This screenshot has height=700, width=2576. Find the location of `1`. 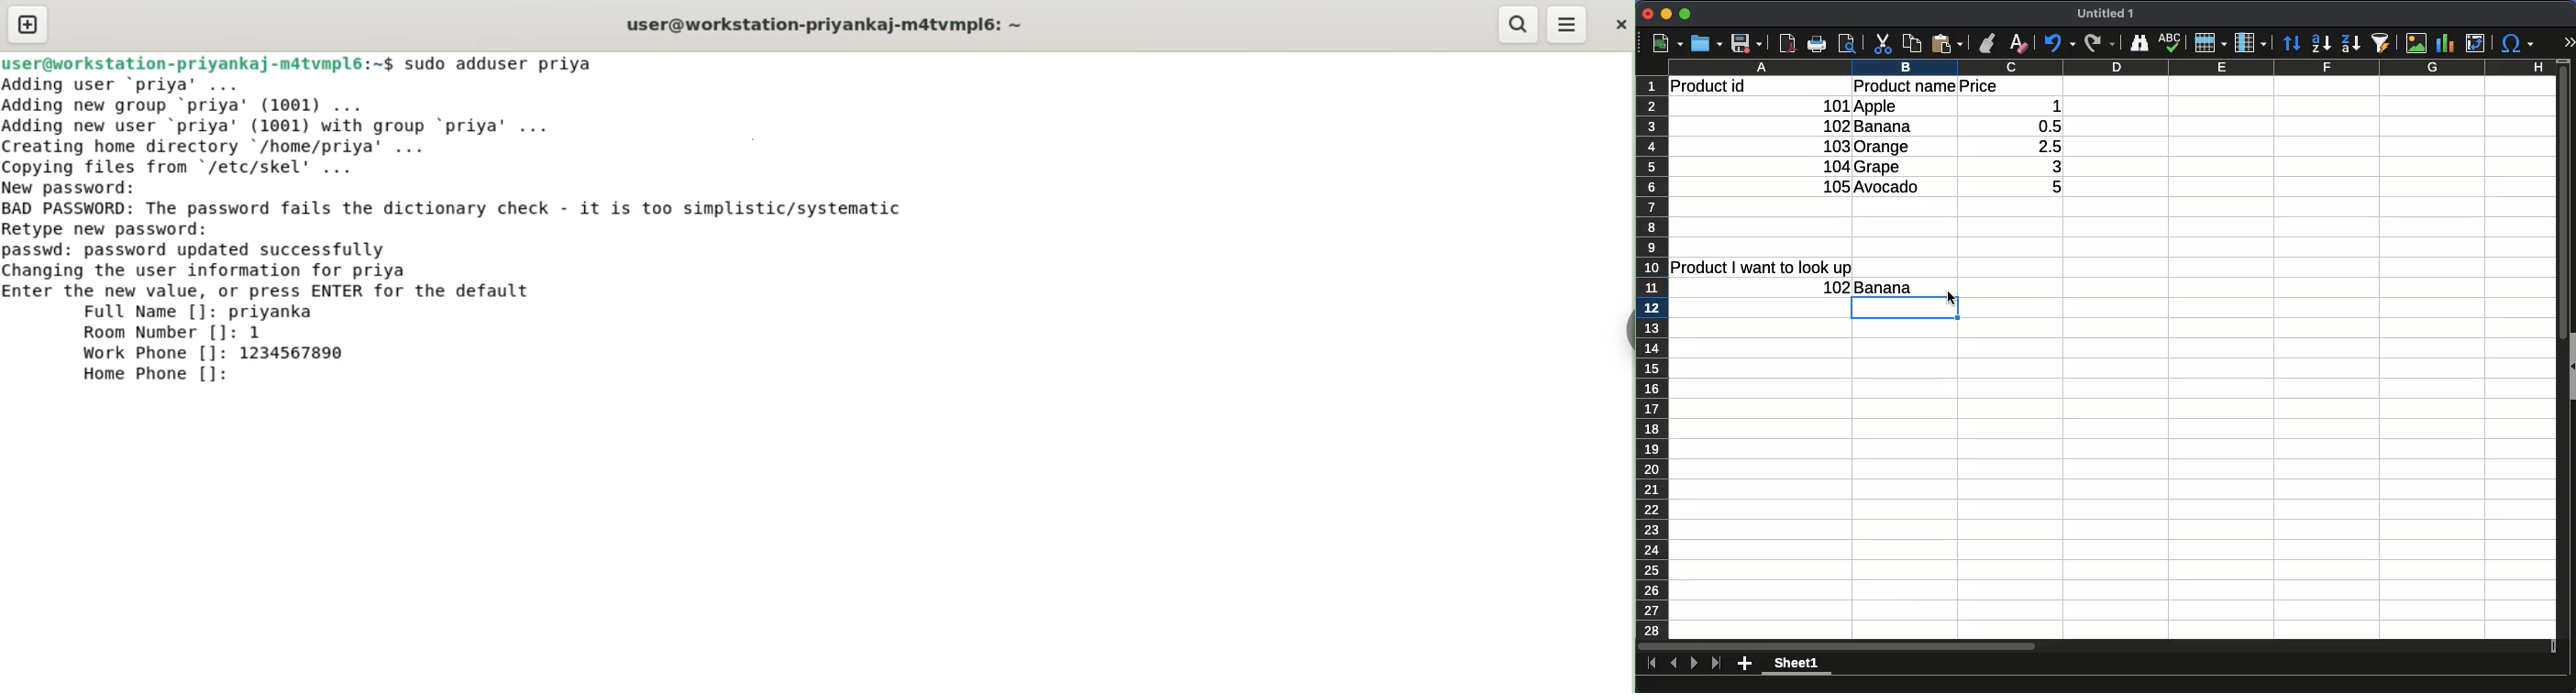

1 is located at coordinates (2047, 106).